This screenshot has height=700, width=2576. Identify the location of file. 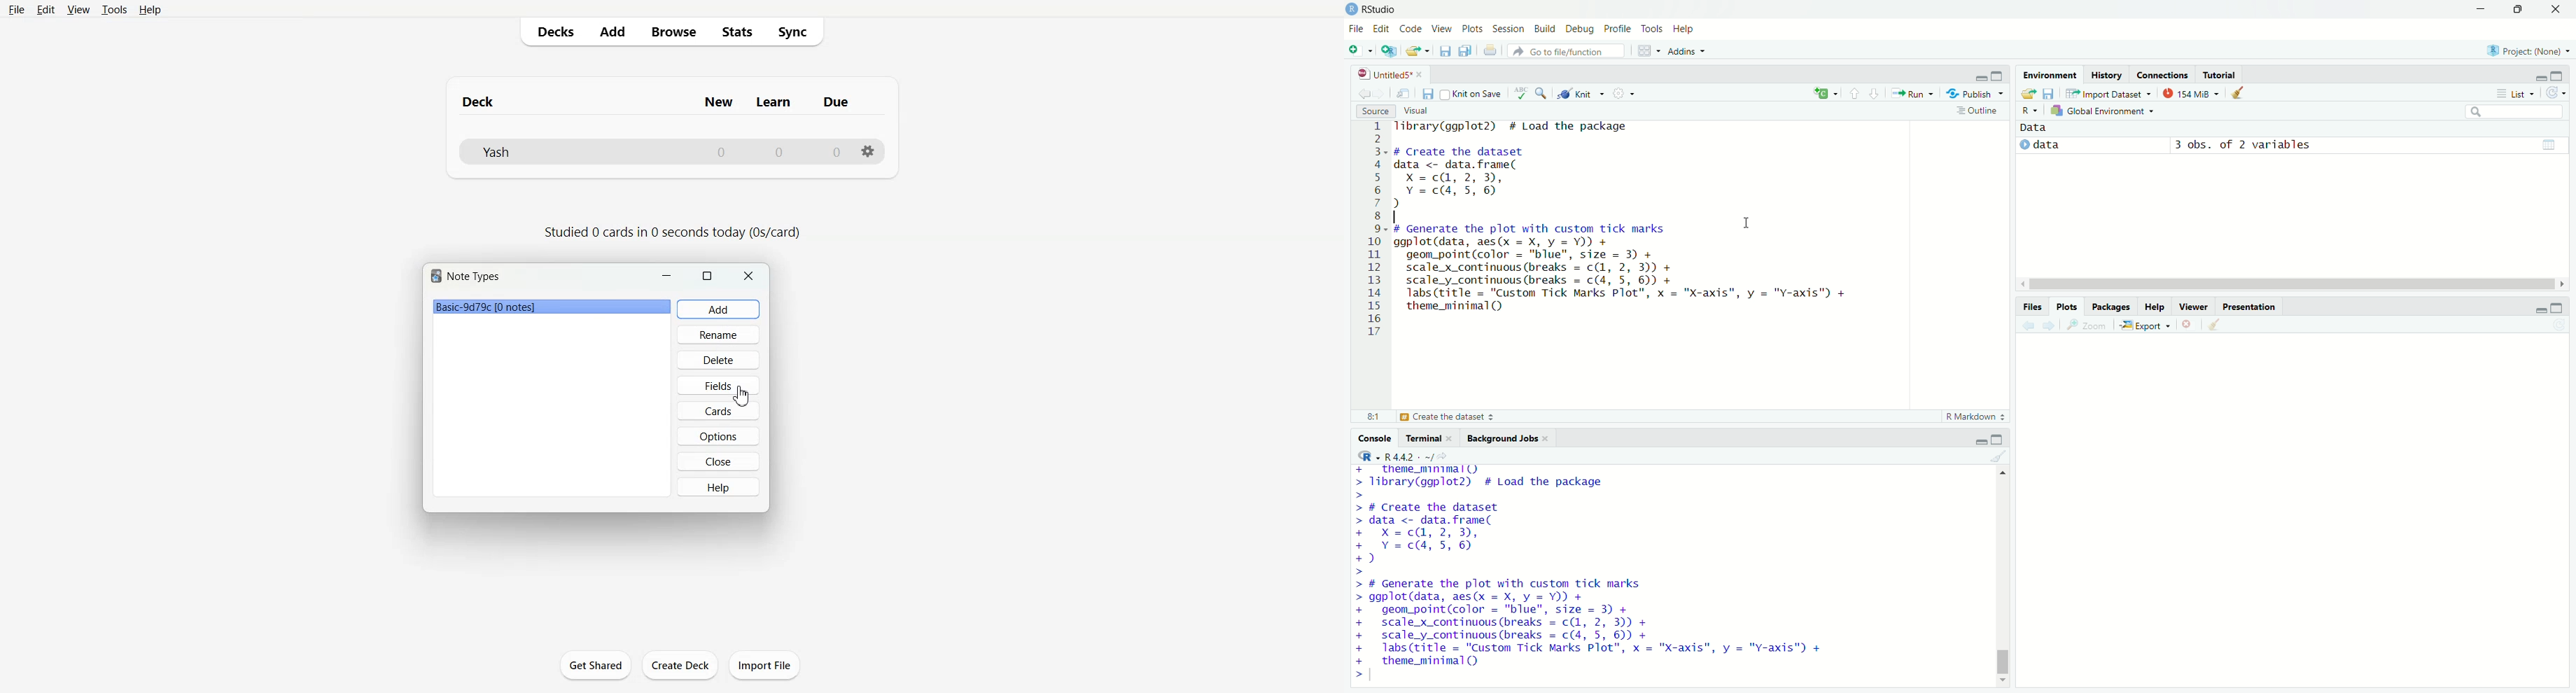
(1356, 30).